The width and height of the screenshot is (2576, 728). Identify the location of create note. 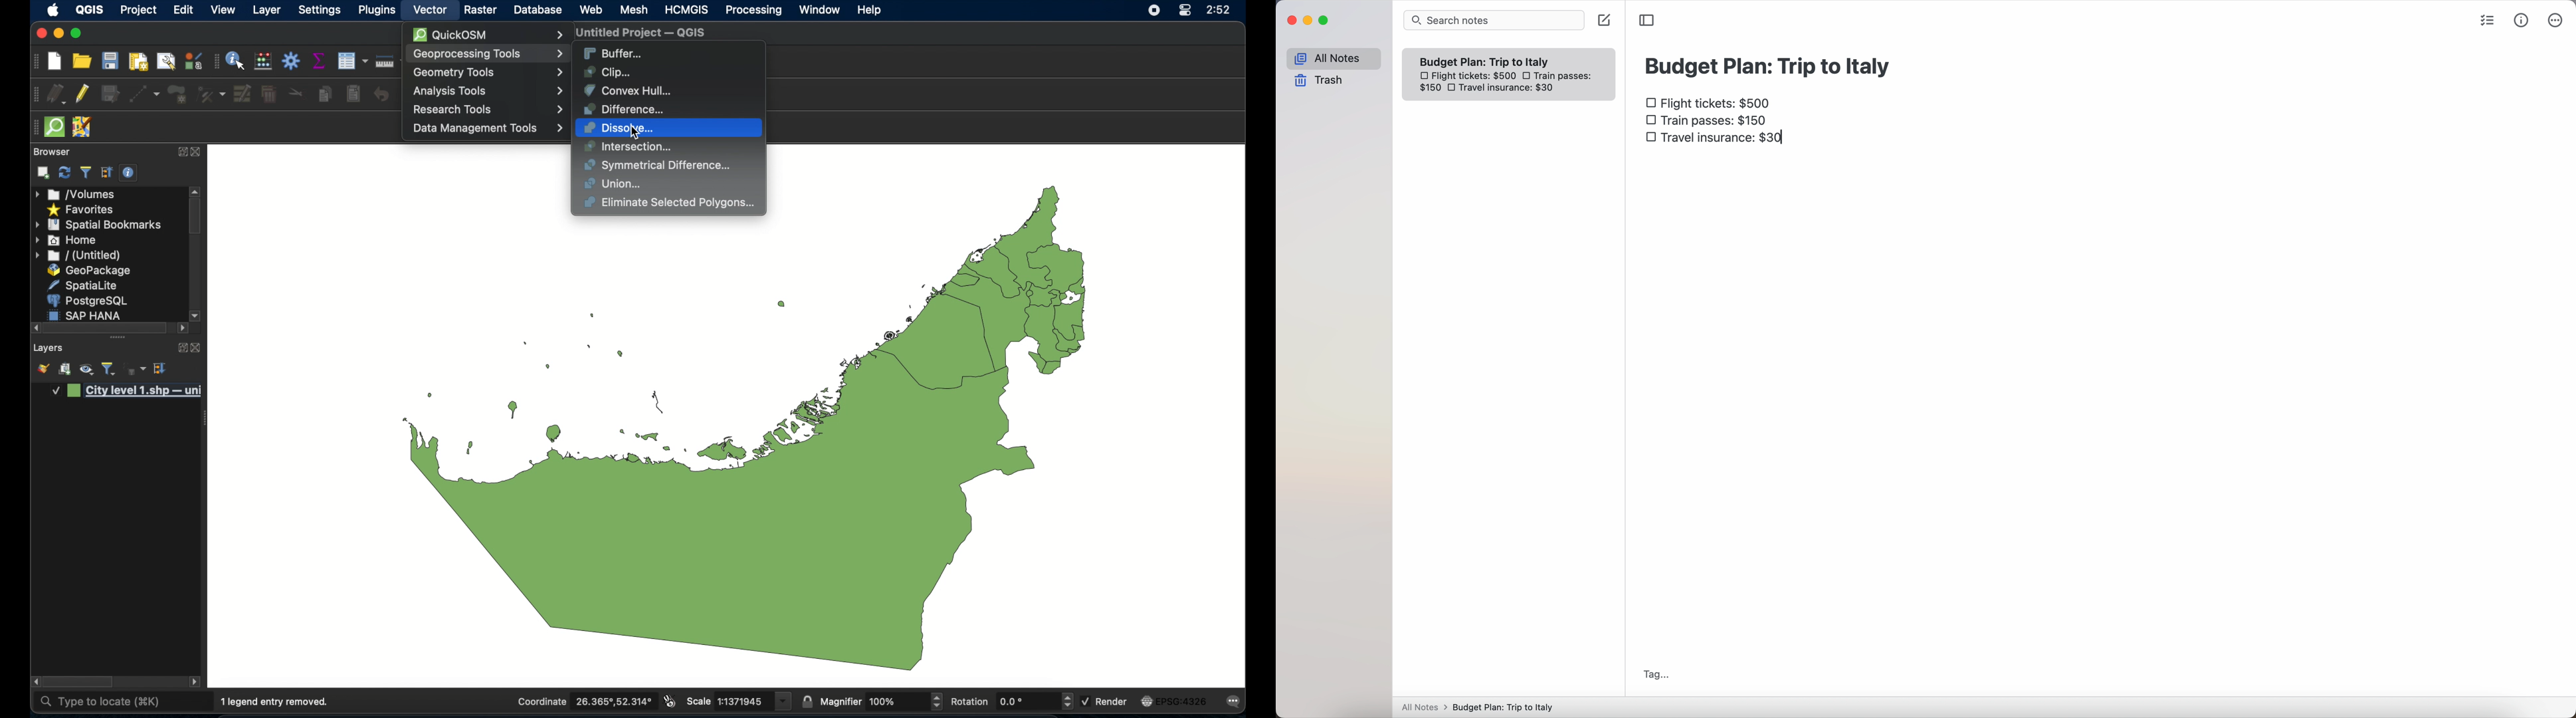
(1604, 21).